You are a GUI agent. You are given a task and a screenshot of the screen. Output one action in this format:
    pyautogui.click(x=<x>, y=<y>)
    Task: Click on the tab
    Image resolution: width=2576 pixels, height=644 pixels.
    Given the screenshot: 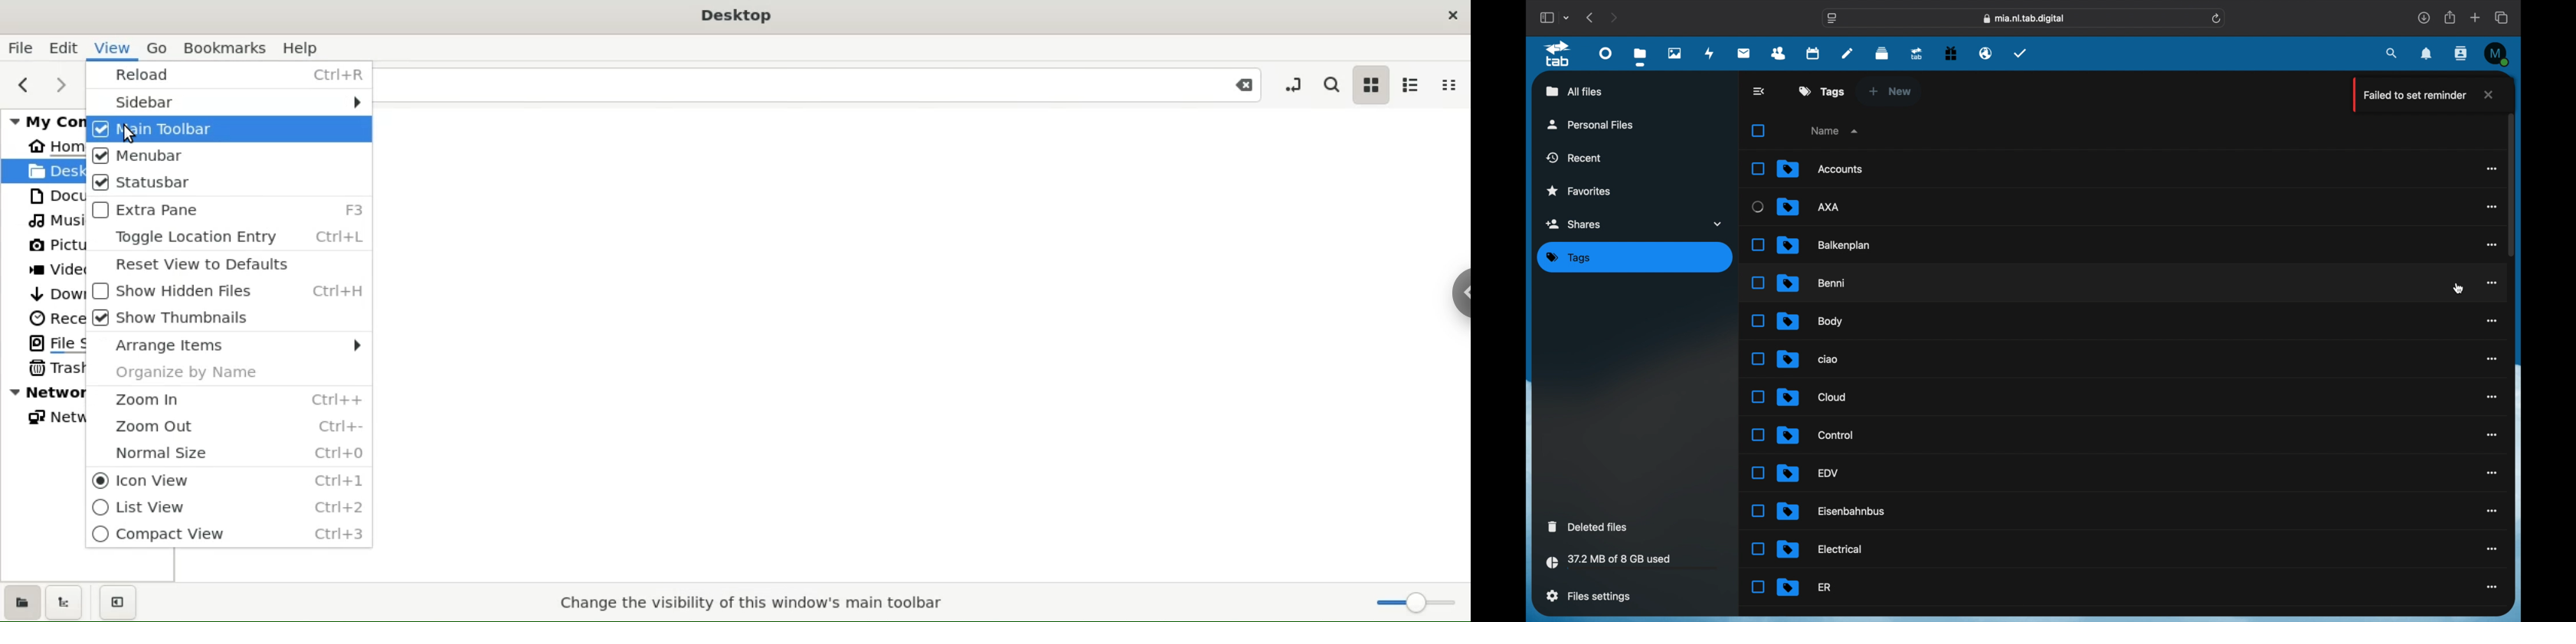 What is the action you would take?
    pyautogui.click(x=1559, y=54)
    